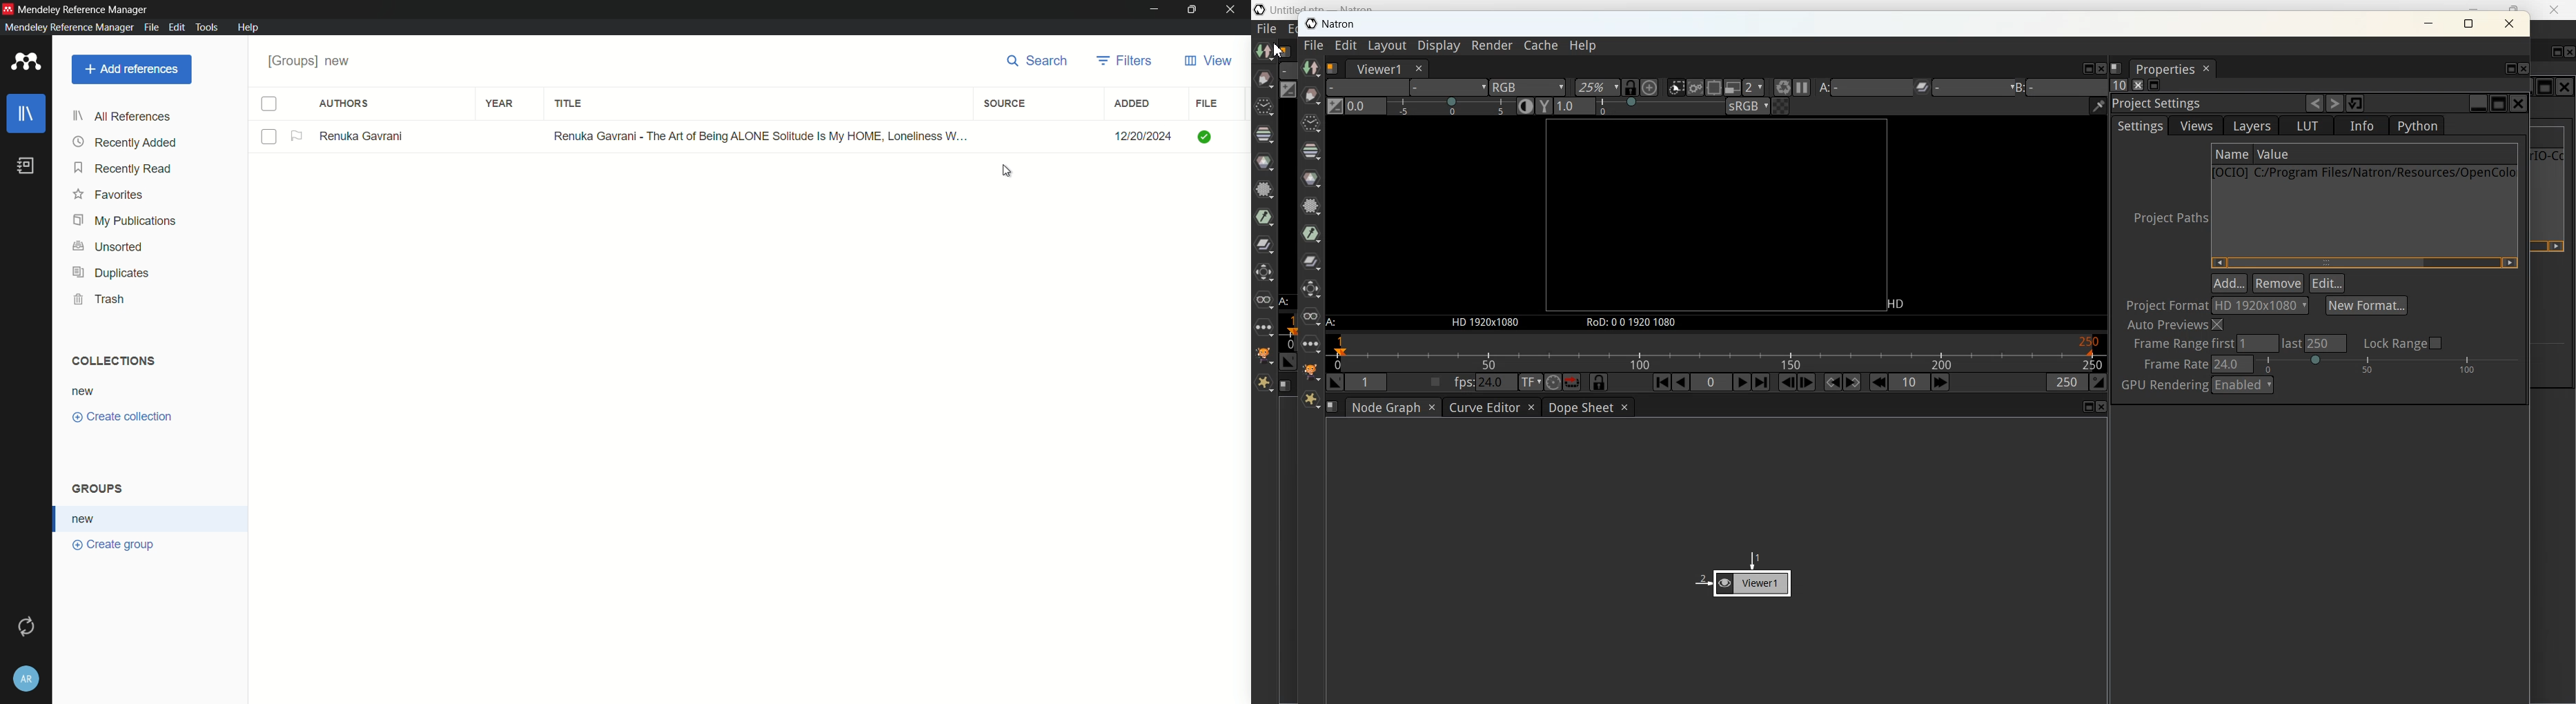  Describe the element at coordinates (1233, 9) in the screenshot. I see `close app` at that location.